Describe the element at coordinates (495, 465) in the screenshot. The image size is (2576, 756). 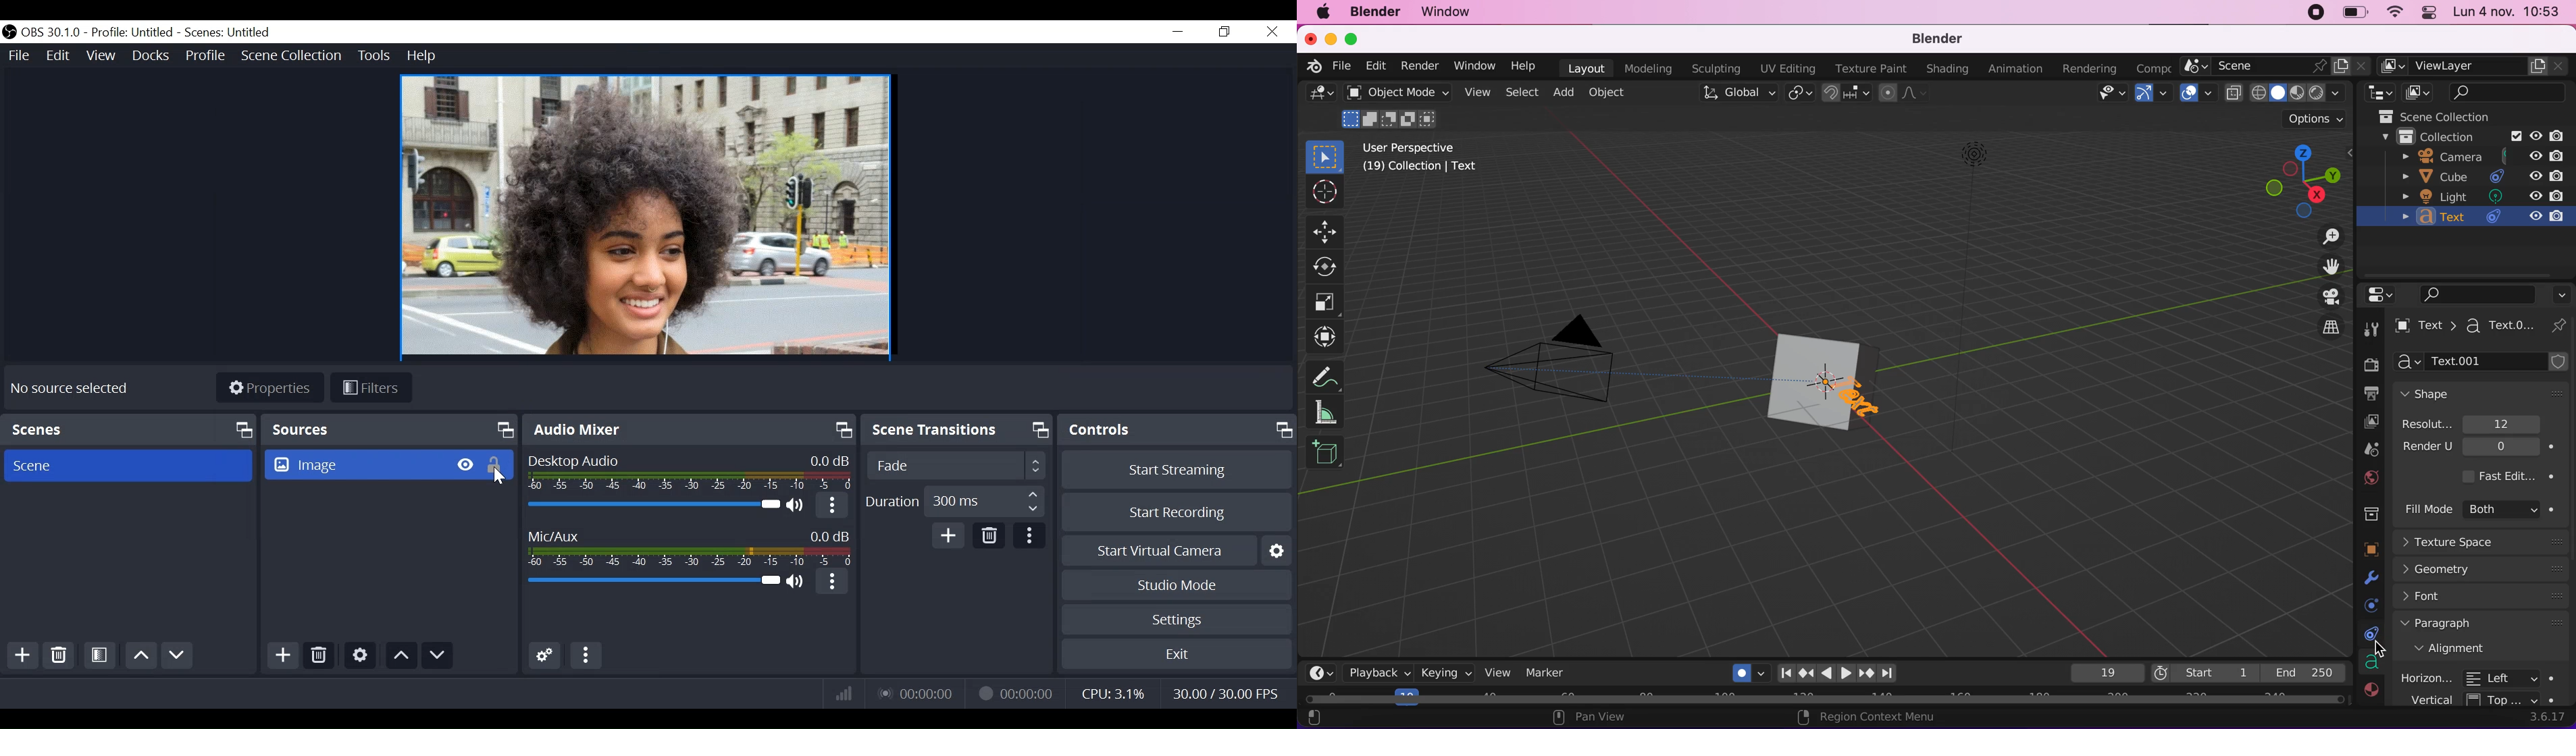
I see `(un)lock` at that location.